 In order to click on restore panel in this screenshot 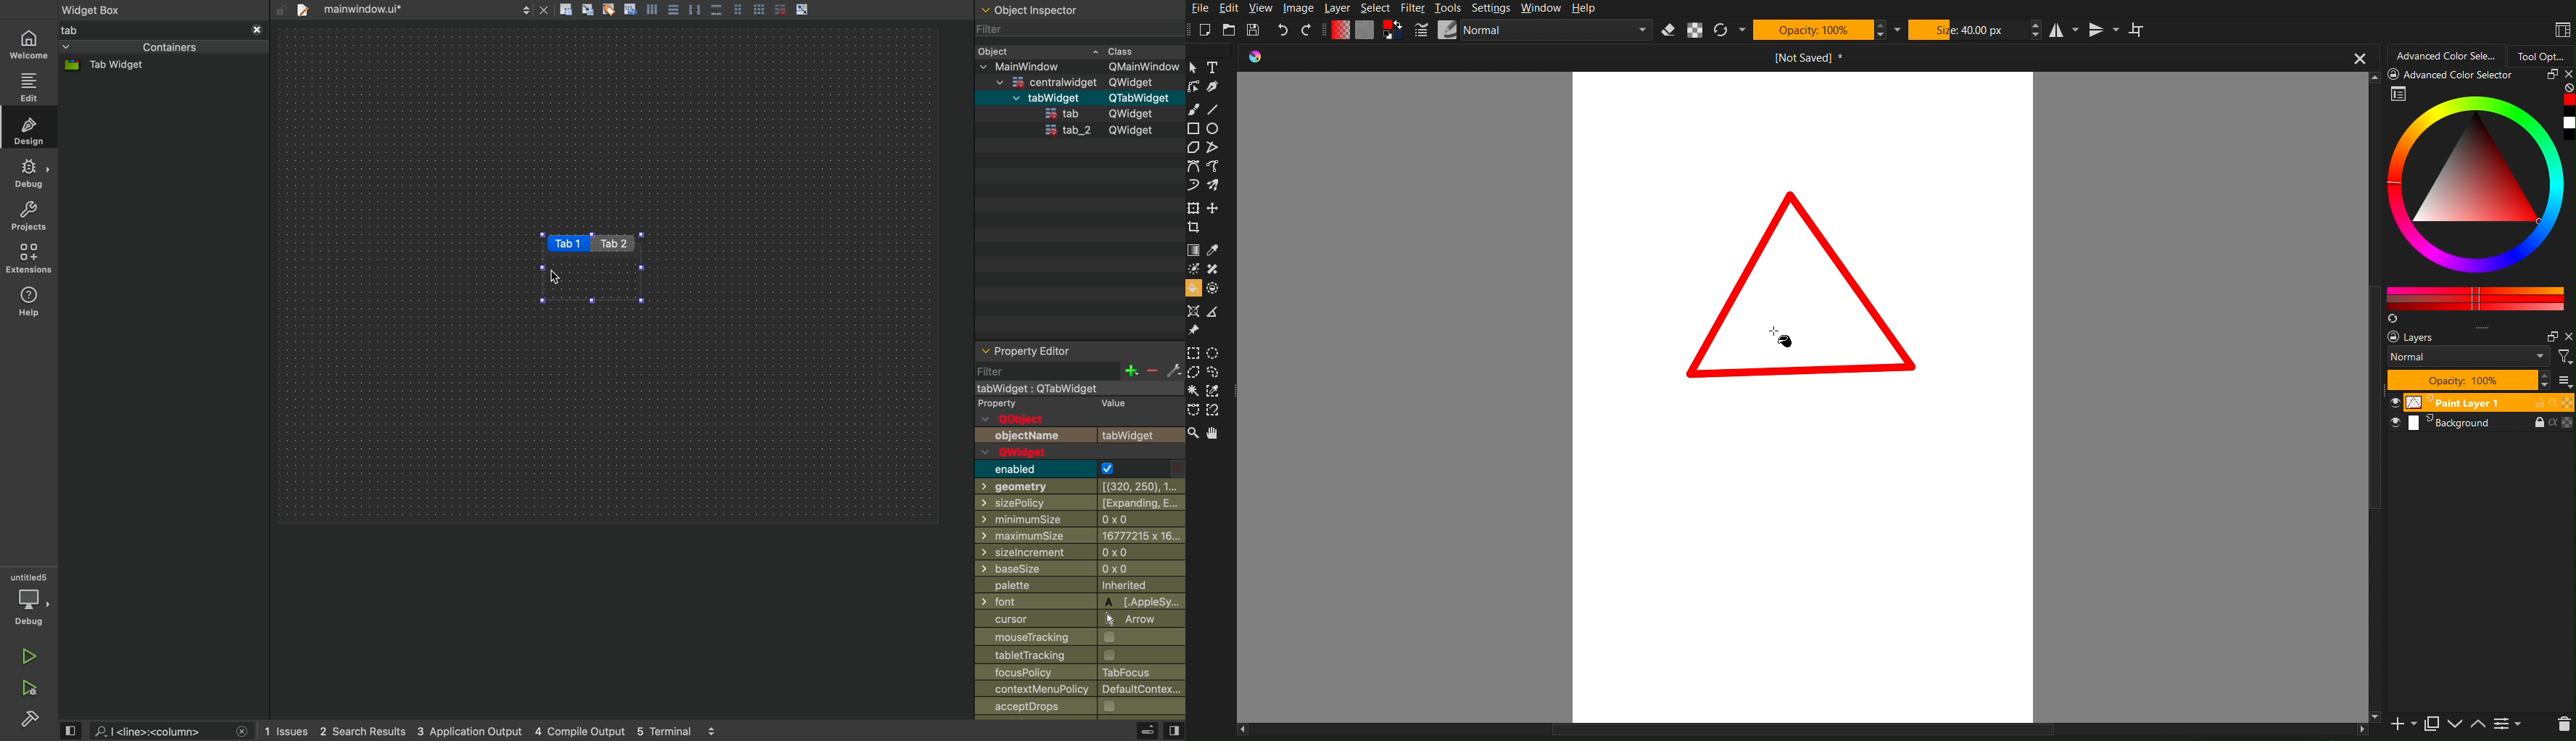, I will do `click(2549, 76)`.